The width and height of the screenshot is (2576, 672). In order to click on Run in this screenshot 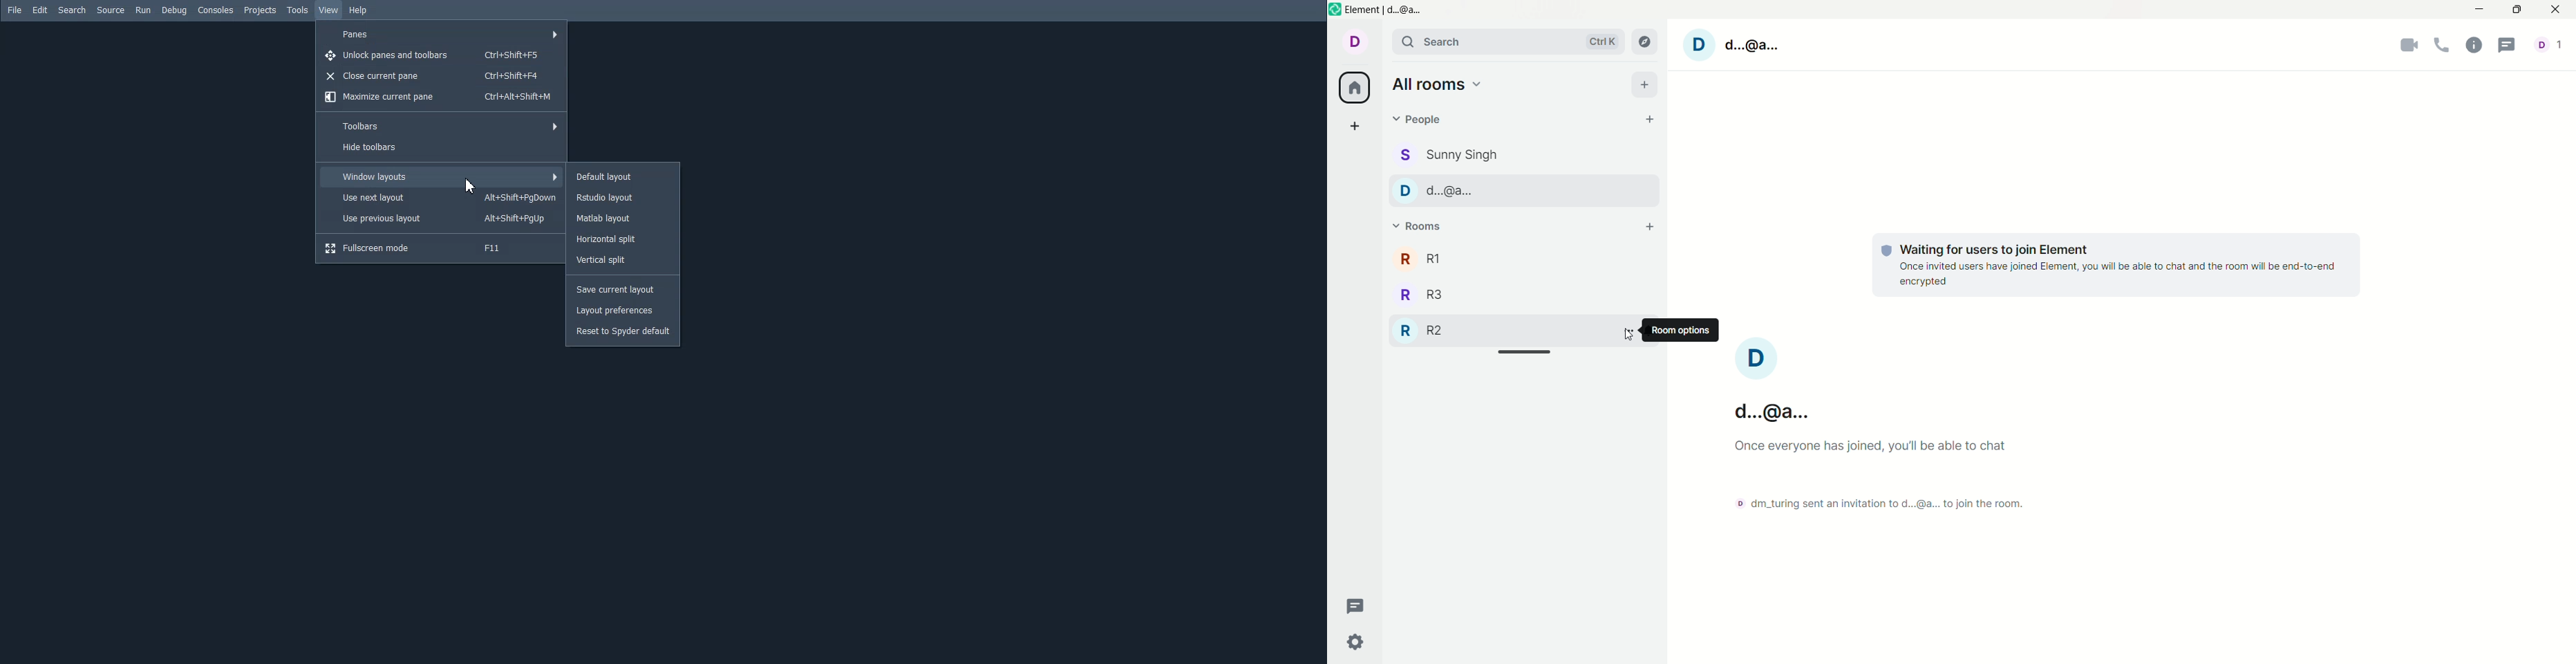, I will do `click(143, 10)`.